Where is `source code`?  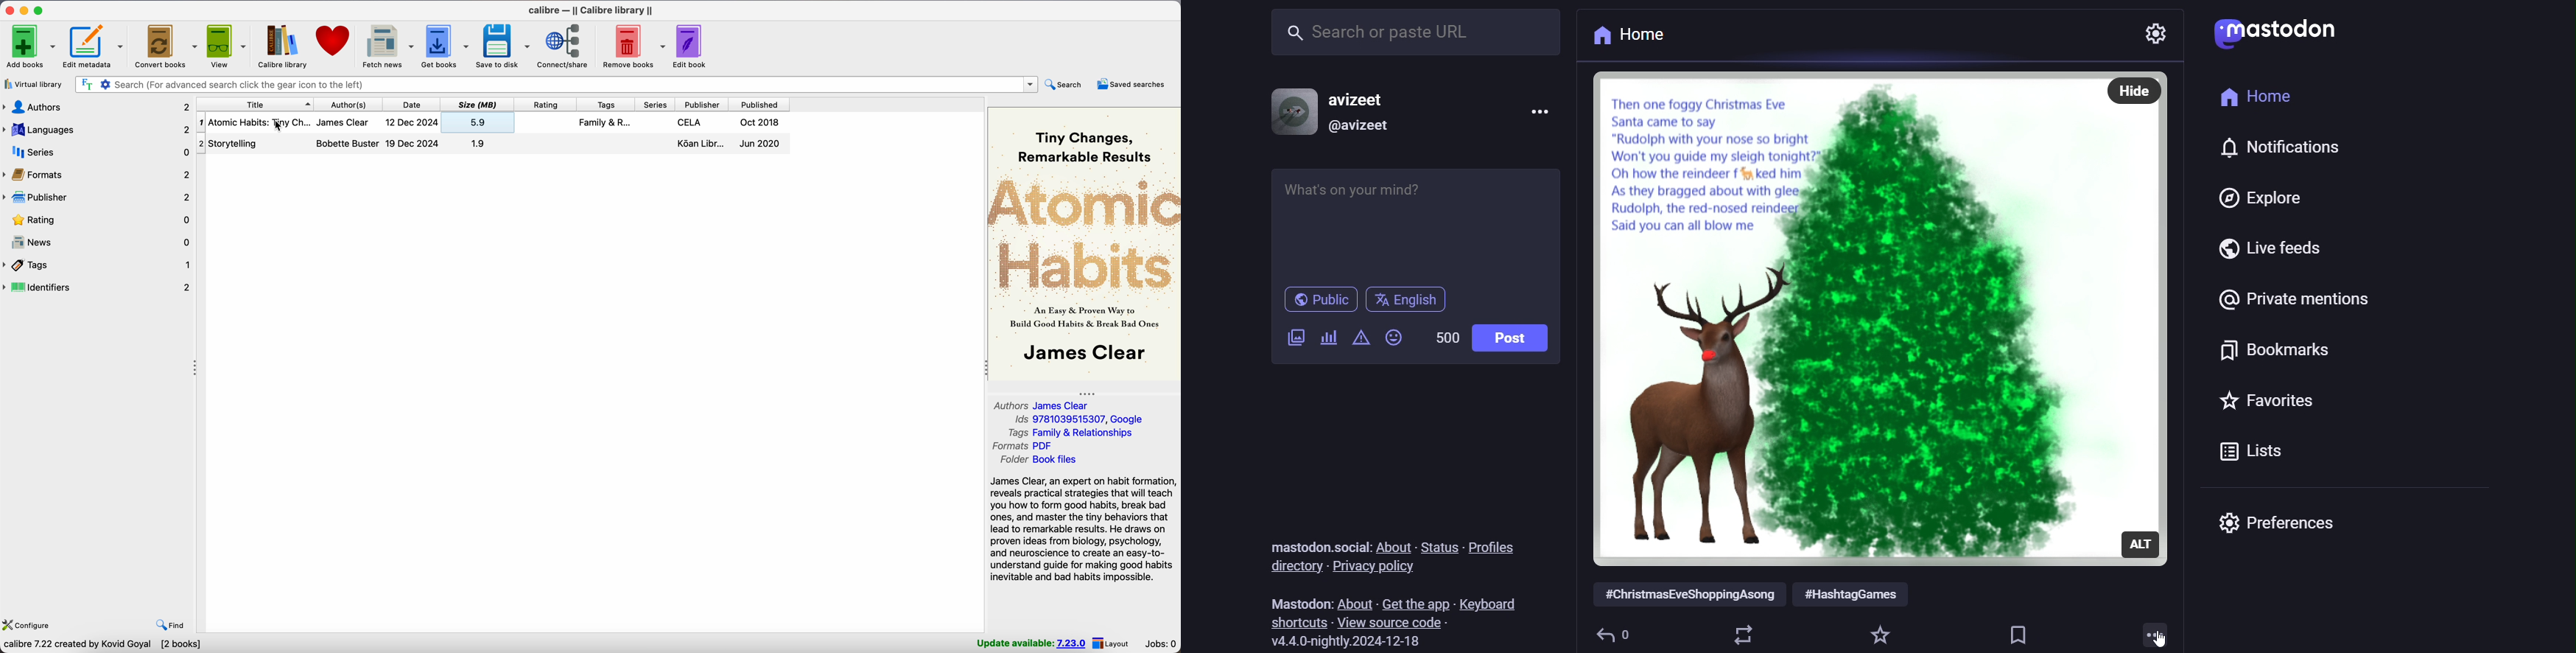
source code is located at coordinates (1395, 623).